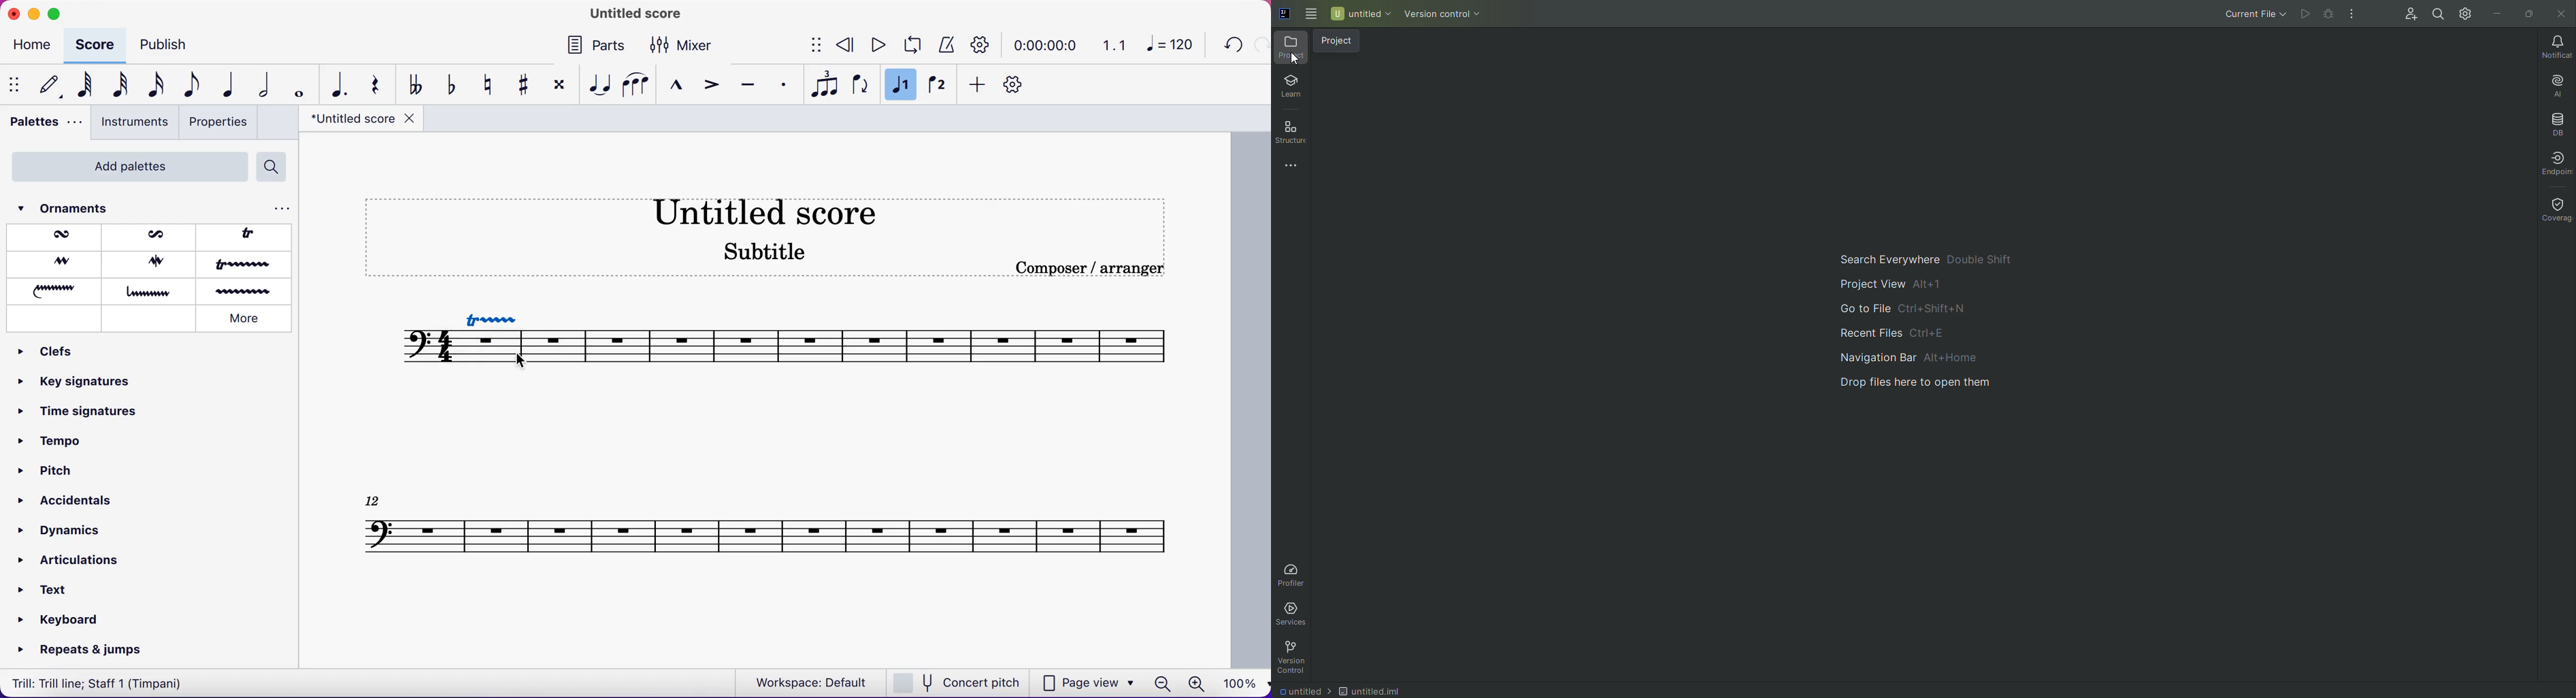  What do you see at coordinates (781, 84) in the screenshot?
I see `staccato` at bounding box center [781, 84].